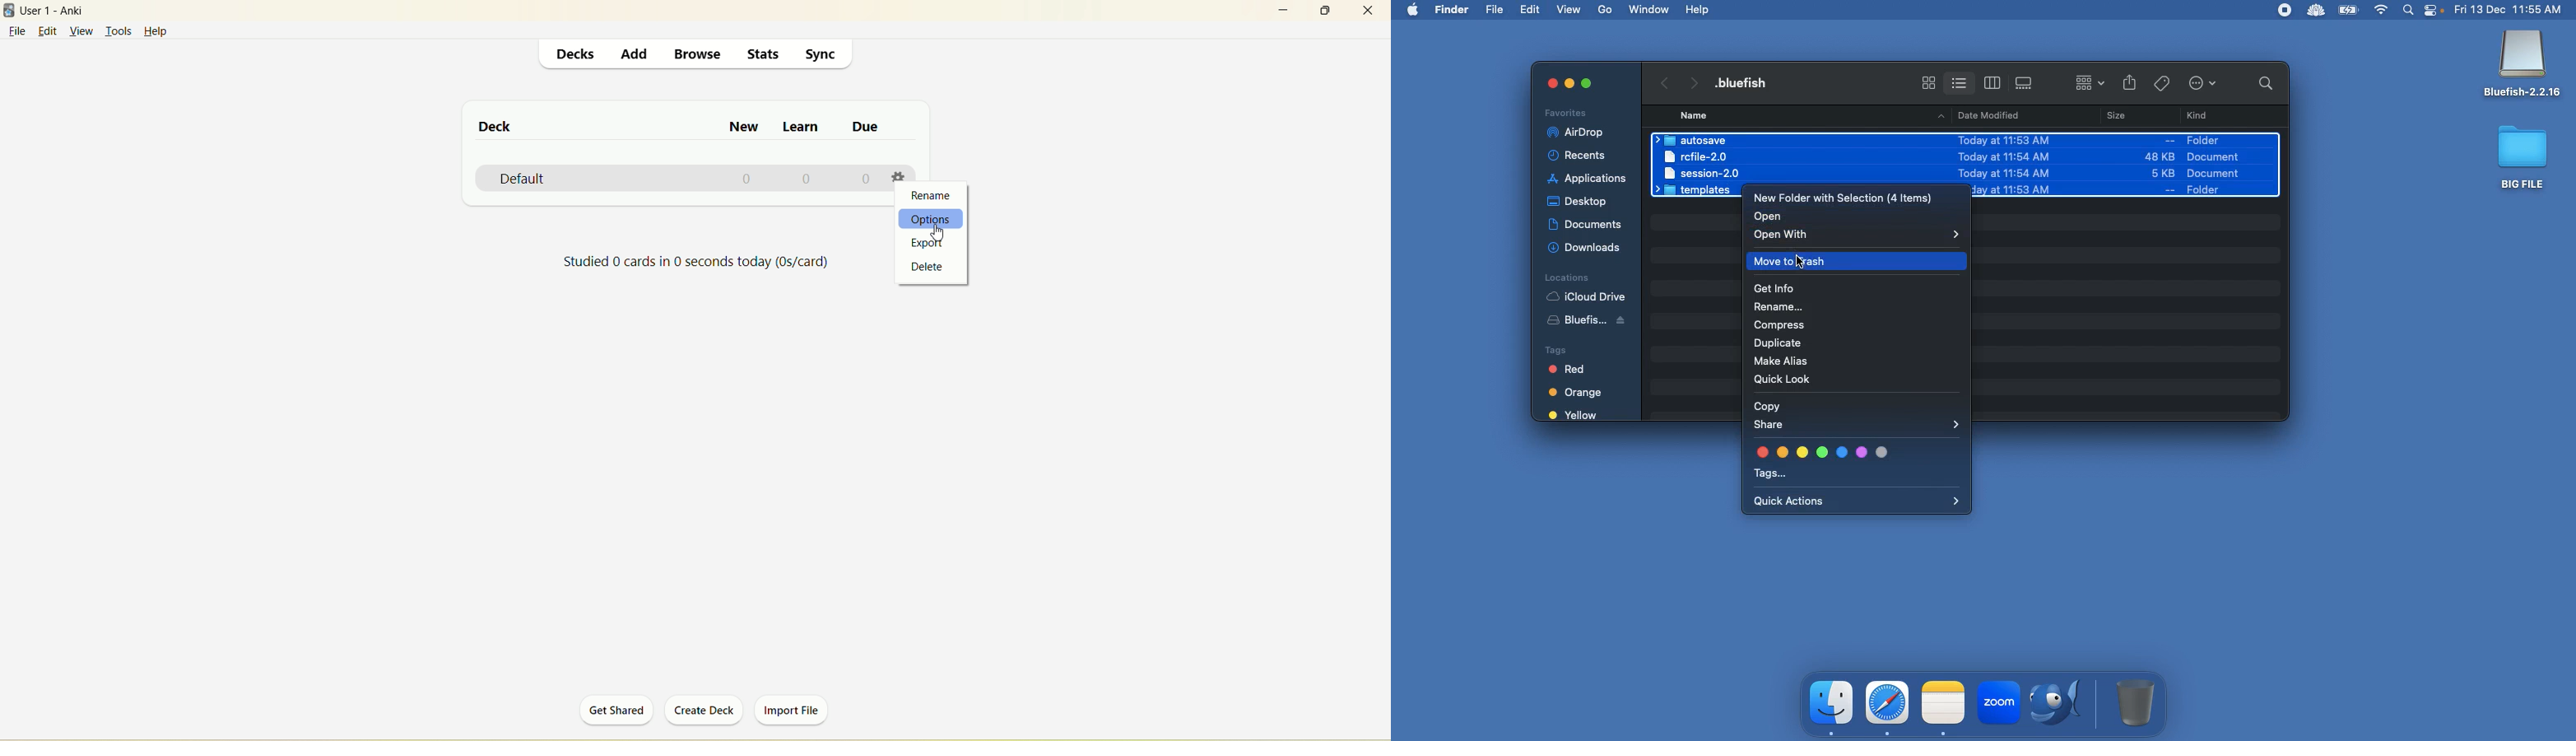 Image resolution: width=2576 pixels, height=756 pixels. Describe the element at coordinates (1992, 82) in the screenshot. I see `Column View` at that location.